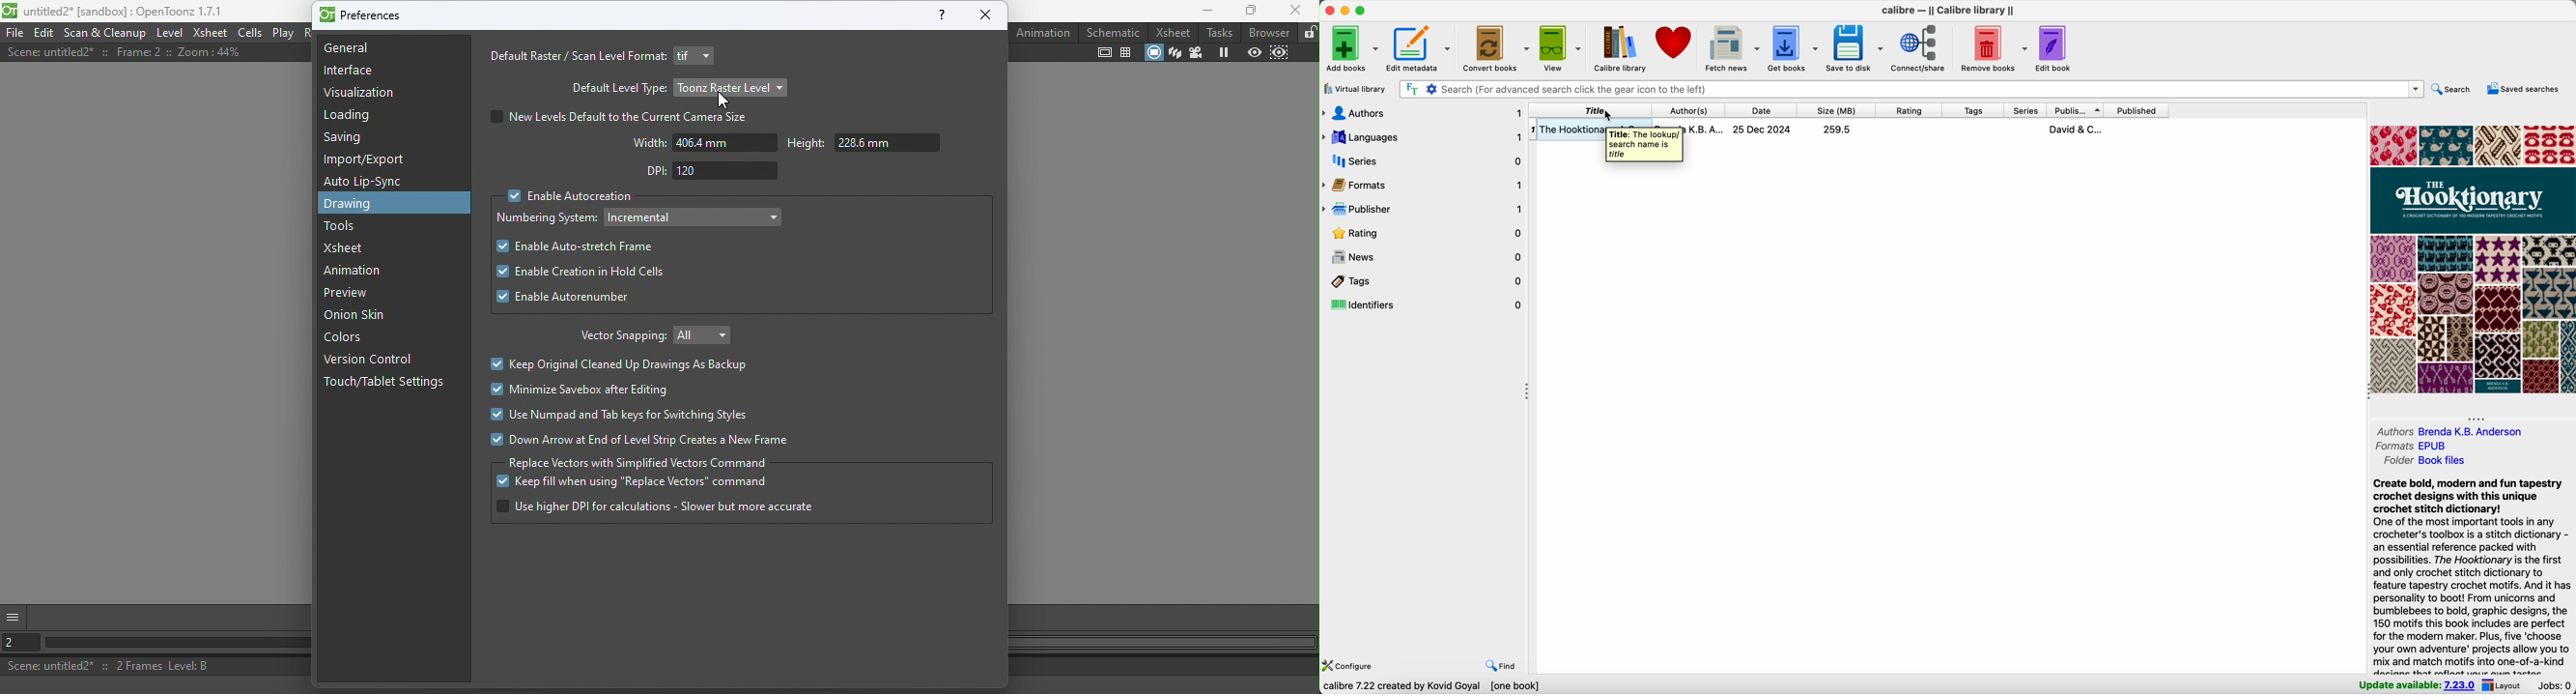  Describe the element at coordinates (2554, 685) in the screenshot. I see `Jobs: 0` at that location.